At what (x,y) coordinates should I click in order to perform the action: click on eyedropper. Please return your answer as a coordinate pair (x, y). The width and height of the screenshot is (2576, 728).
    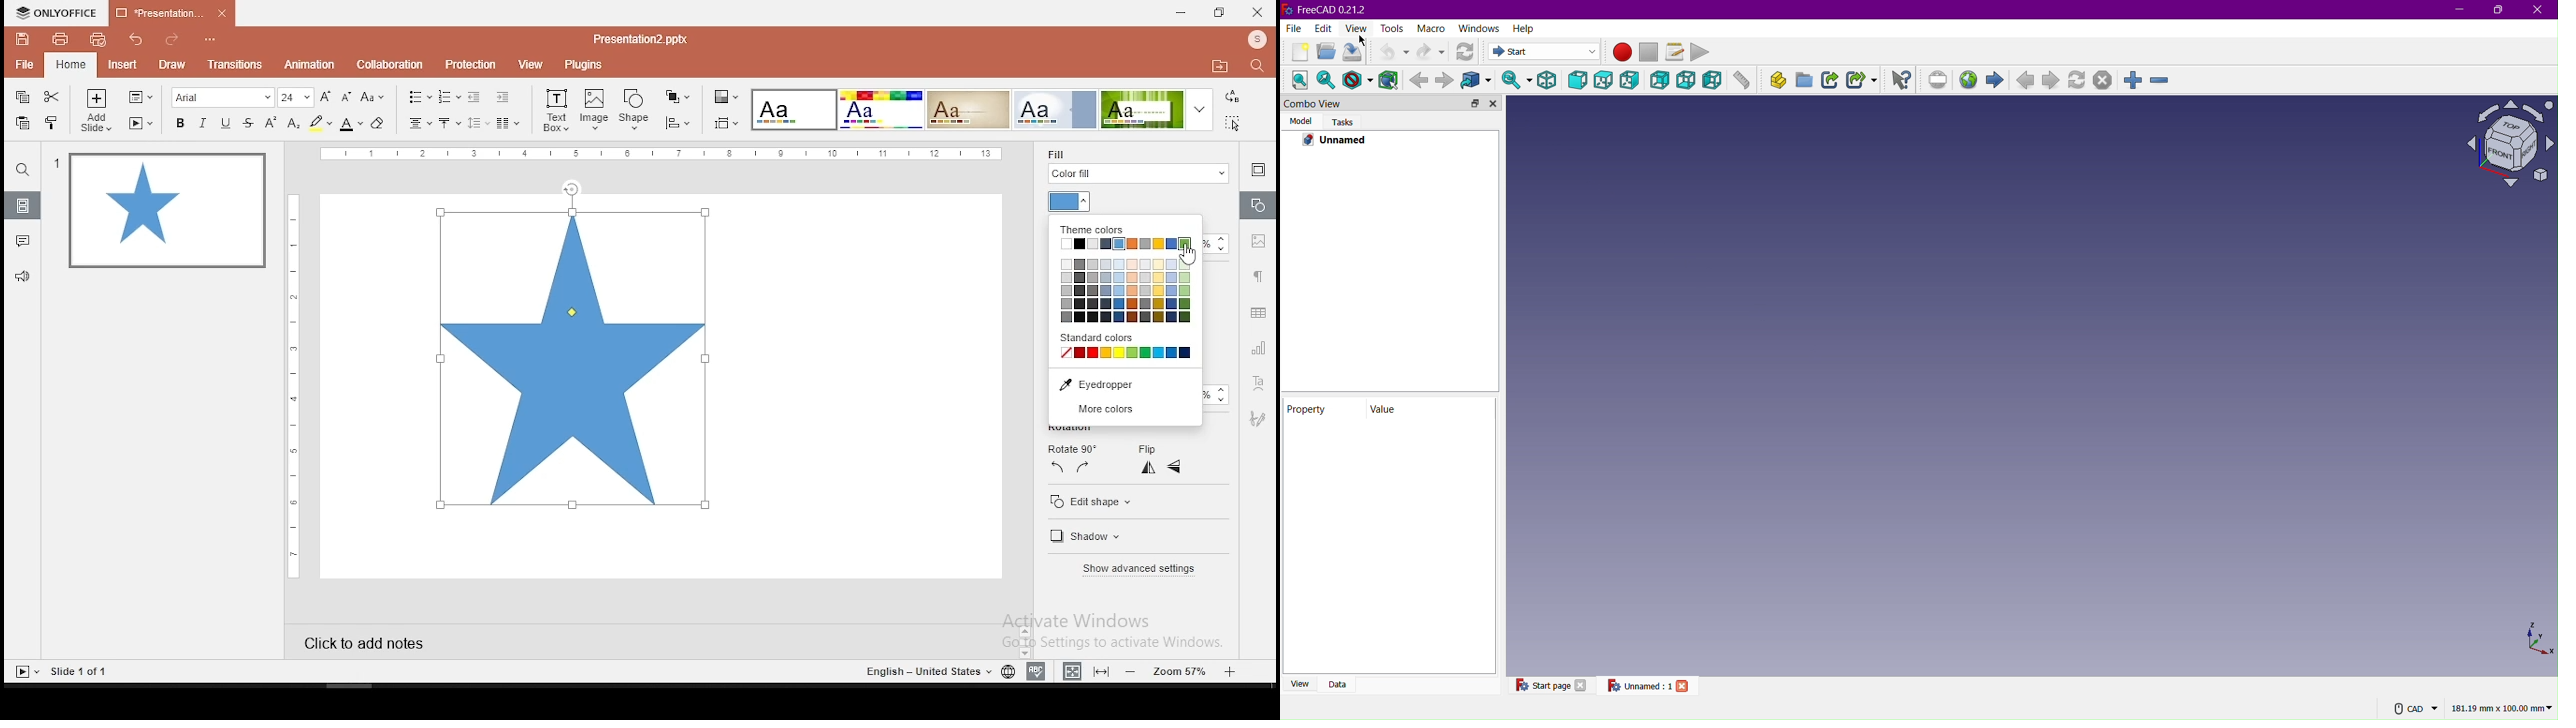
    Looking at the image, I should click on (1126, 384).